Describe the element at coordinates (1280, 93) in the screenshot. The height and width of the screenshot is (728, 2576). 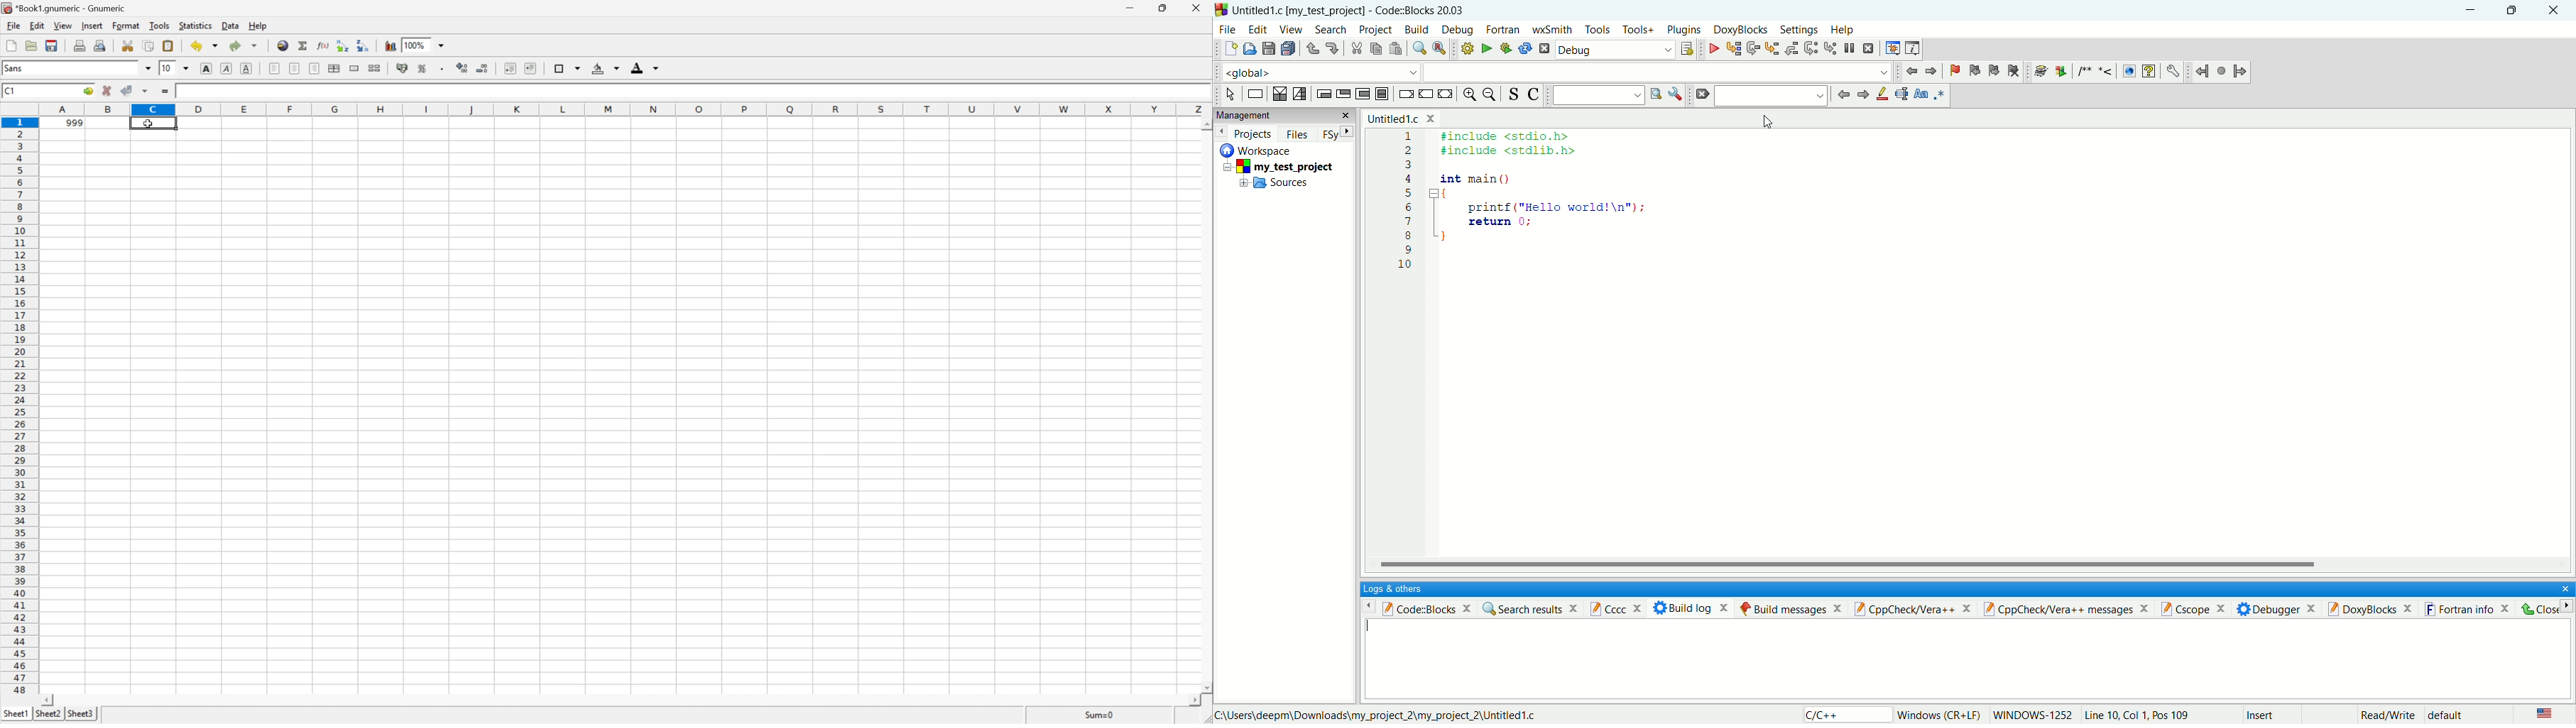
I see `decision` at that location.